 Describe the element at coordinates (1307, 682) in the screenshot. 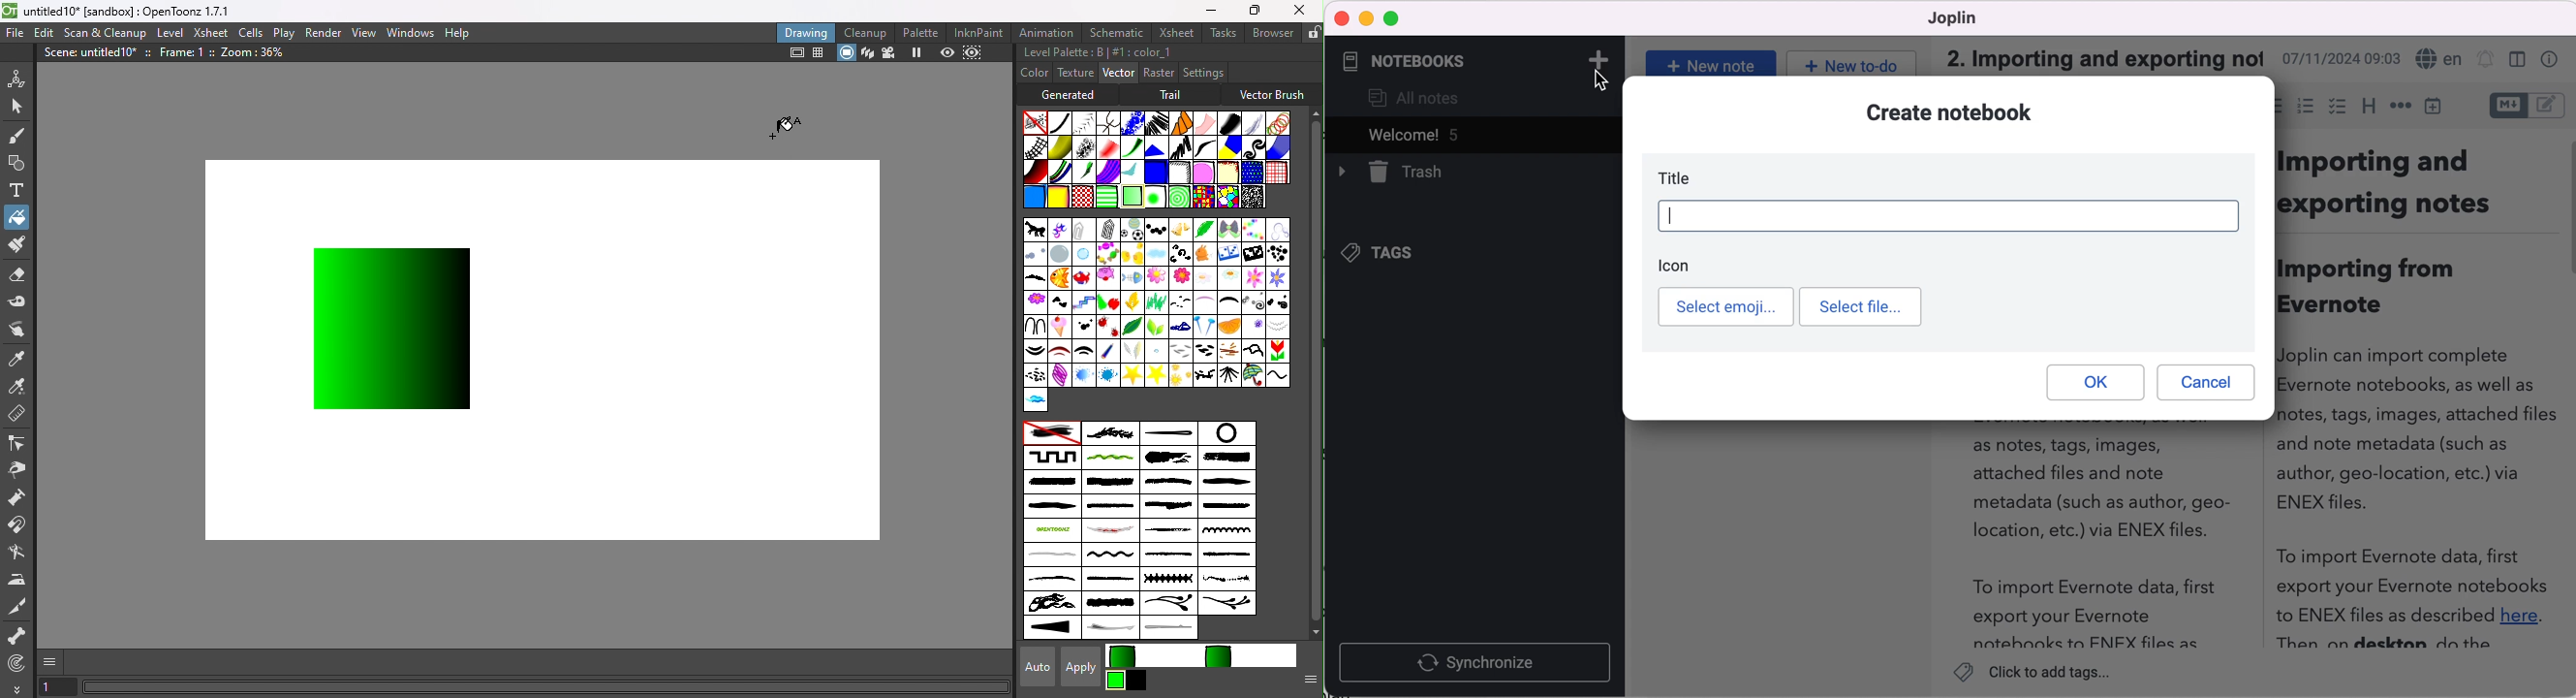

I see `Show or hide parts of the color page` at that location.